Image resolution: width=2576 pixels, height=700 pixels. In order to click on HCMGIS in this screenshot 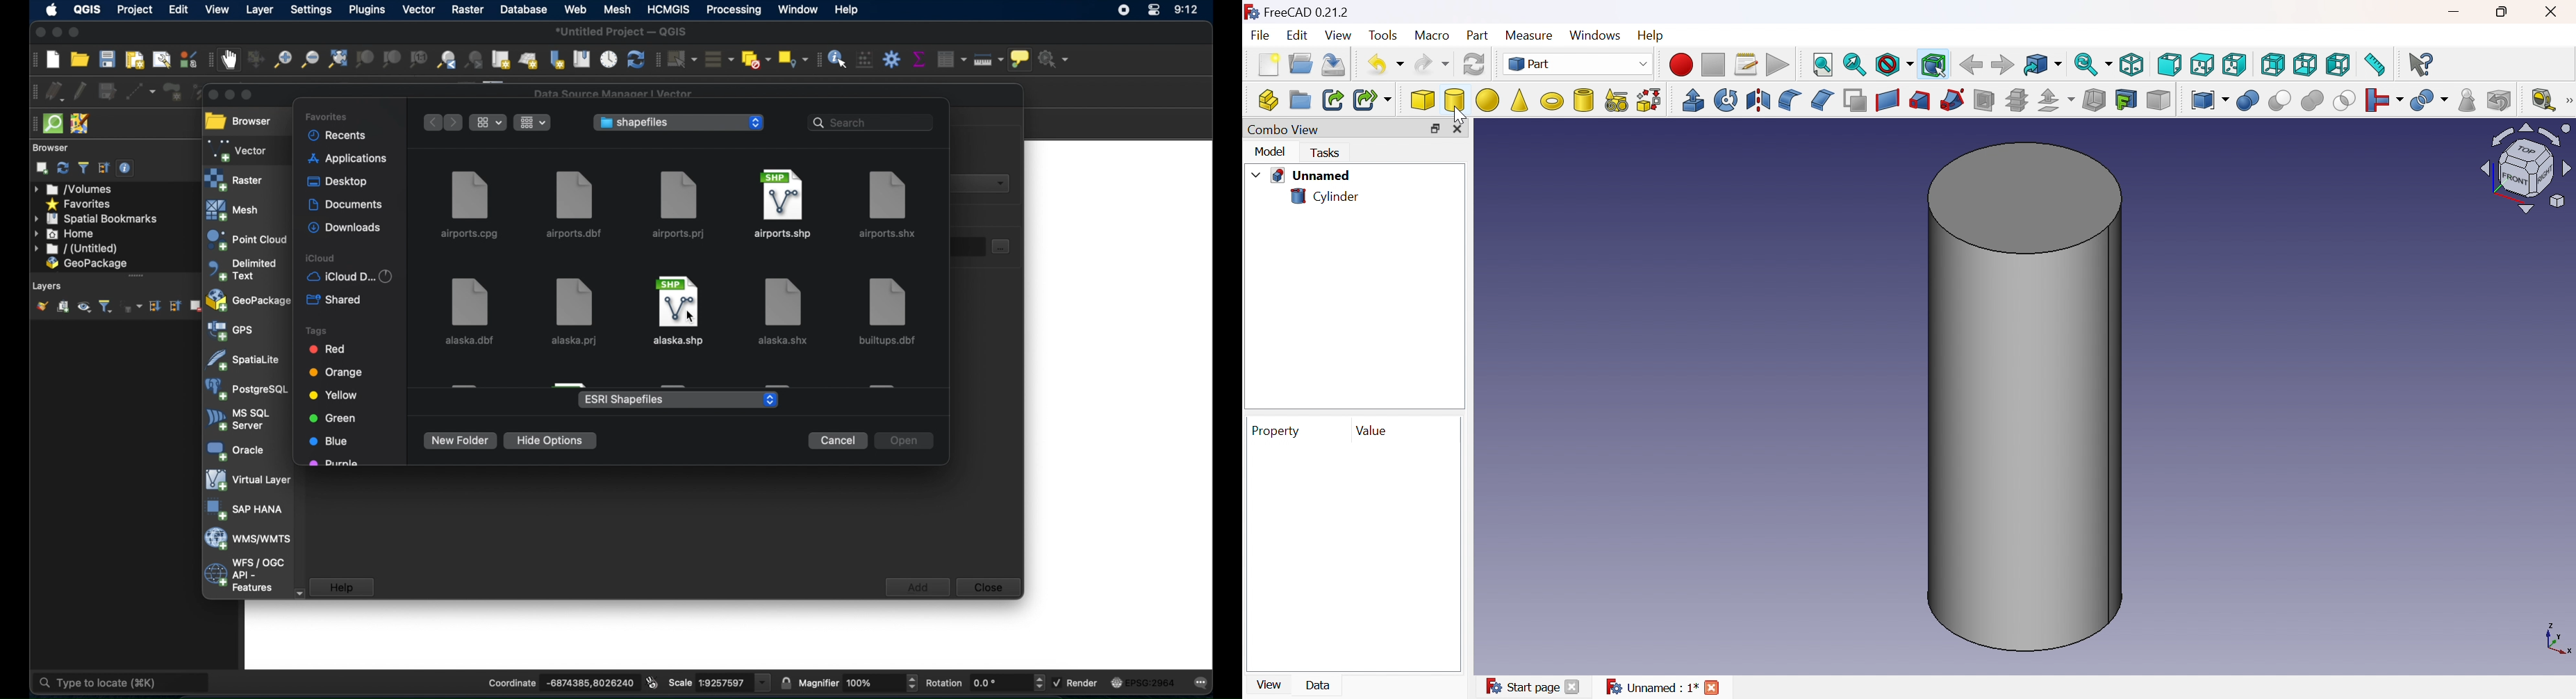, I will do `click(670, 9)`.